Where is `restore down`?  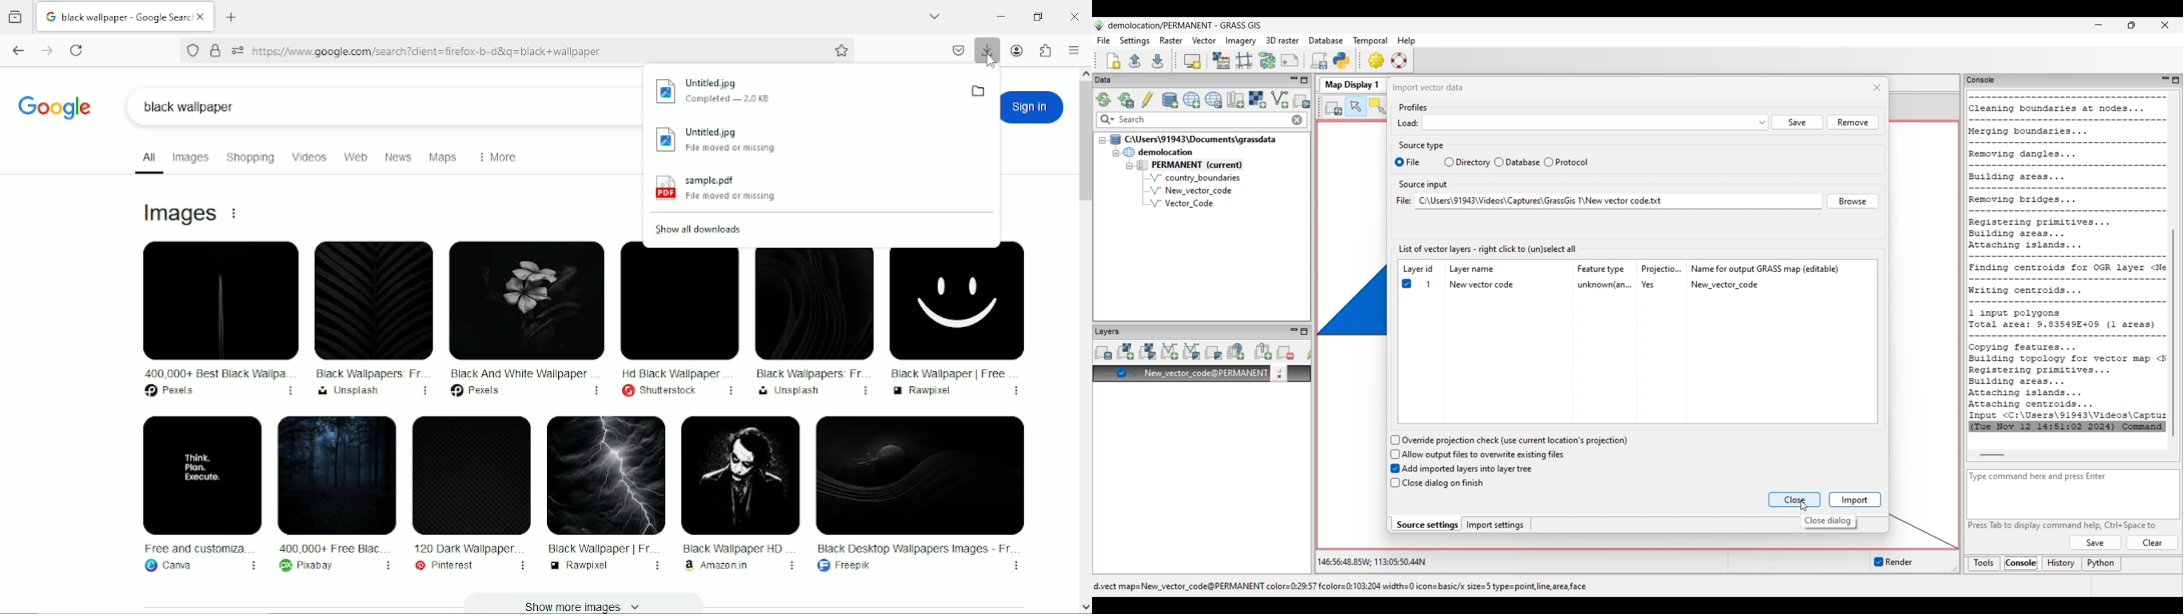
restore down is located at coordinates (1039, 17).